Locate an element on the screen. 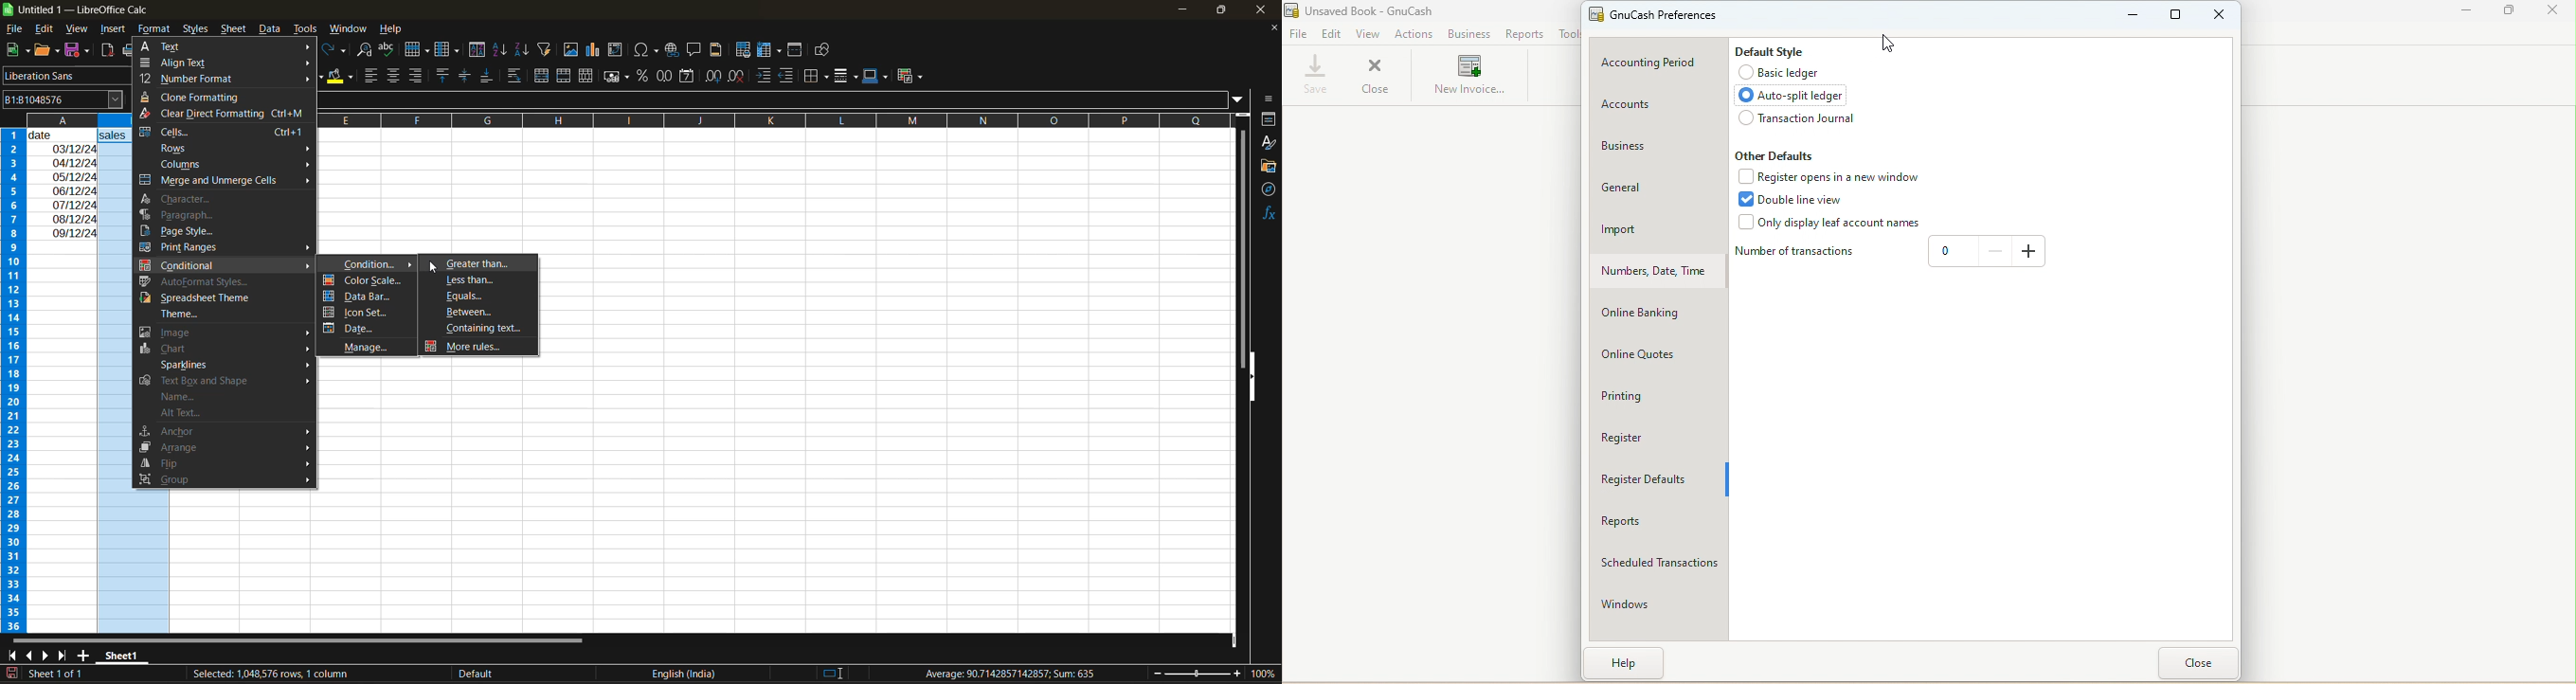 The width and height of the screenshot is (2576, 700). help is located at coordinates (391, 28).